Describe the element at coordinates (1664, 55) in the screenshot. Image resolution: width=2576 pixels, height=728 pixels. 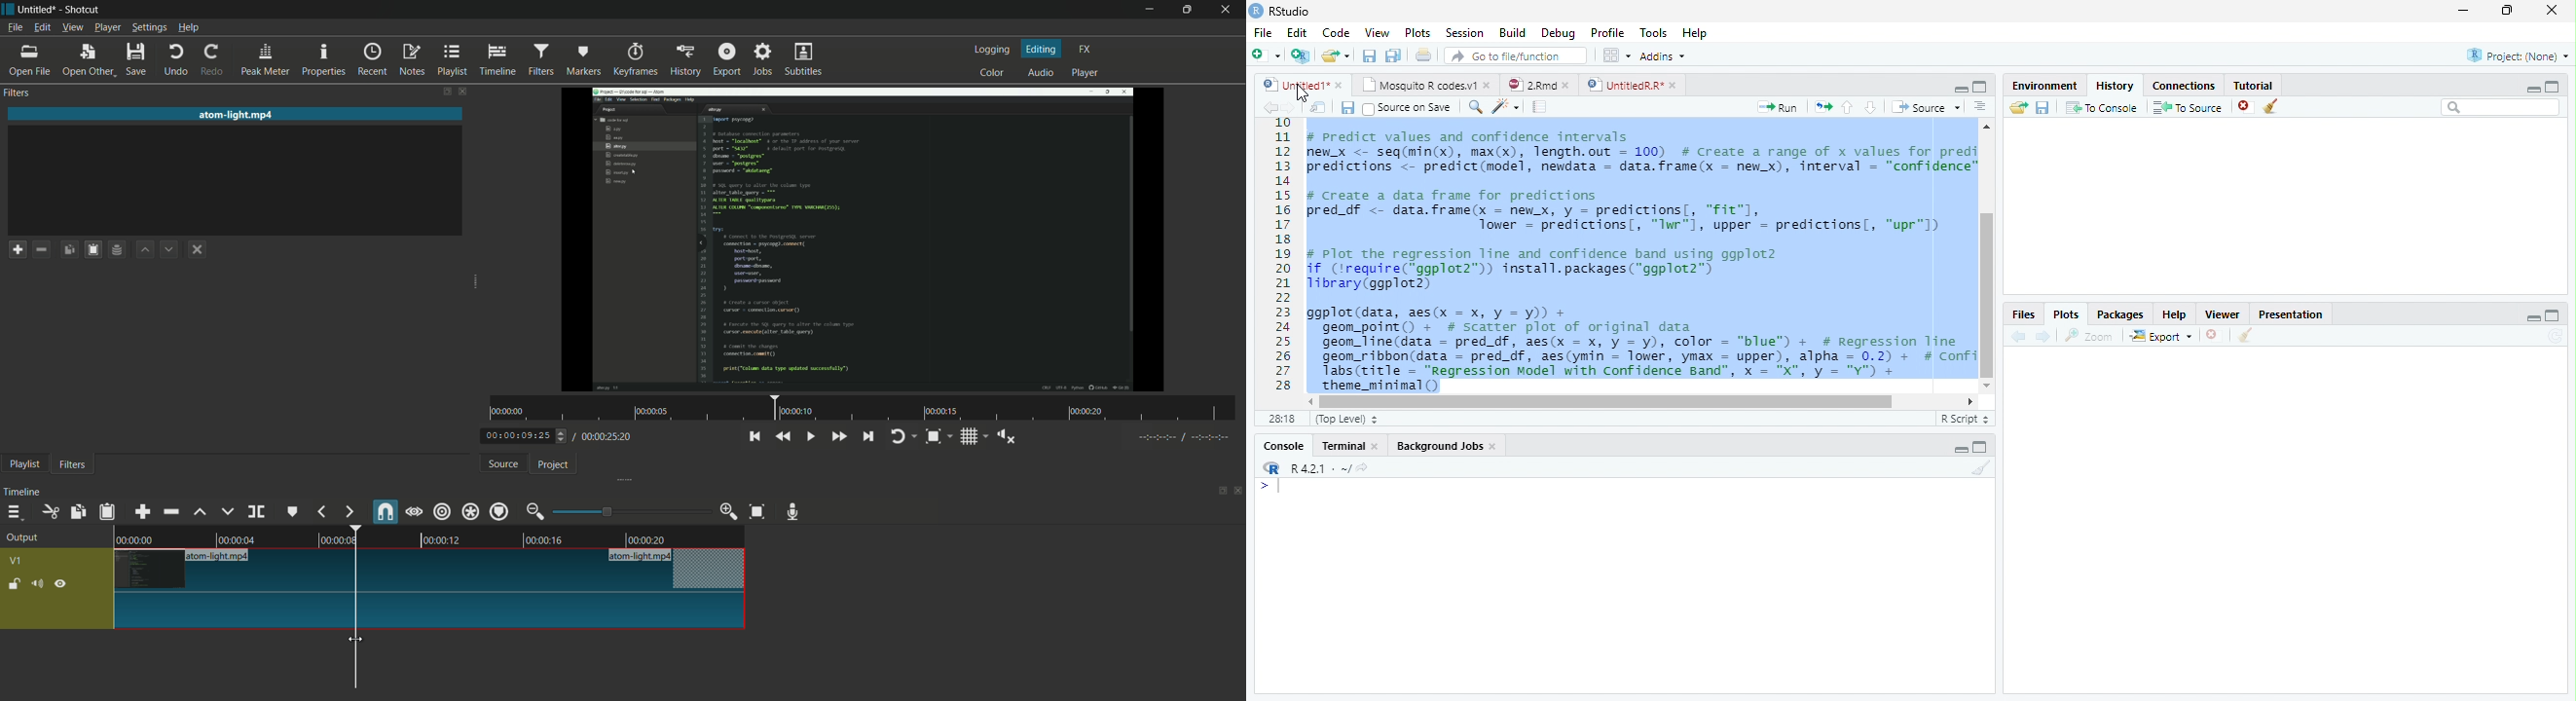
I see `Addins` at that location.